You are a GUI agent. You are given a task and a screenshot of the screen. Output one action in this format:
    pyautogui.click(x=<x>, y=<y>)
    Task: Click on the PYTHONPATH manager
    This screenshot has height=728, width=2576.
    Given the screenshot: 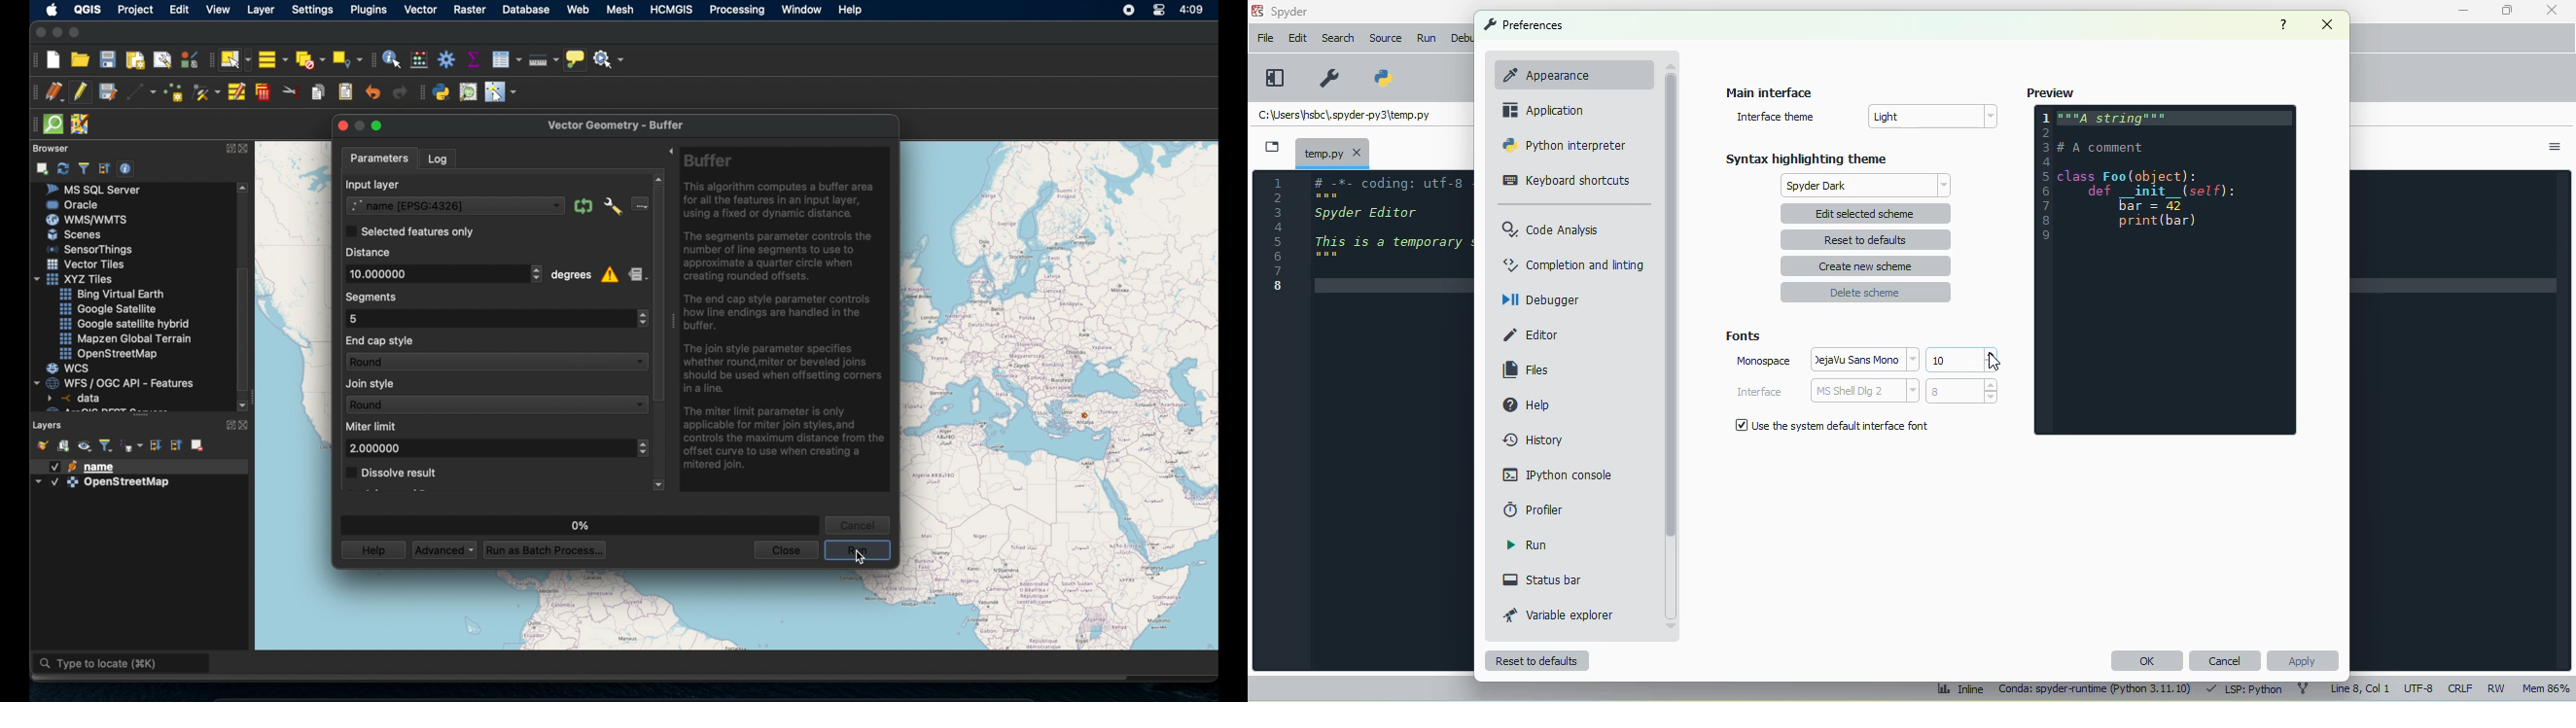 What is the action you would take?
    pyautogui.click(x=1380, y=77)
    